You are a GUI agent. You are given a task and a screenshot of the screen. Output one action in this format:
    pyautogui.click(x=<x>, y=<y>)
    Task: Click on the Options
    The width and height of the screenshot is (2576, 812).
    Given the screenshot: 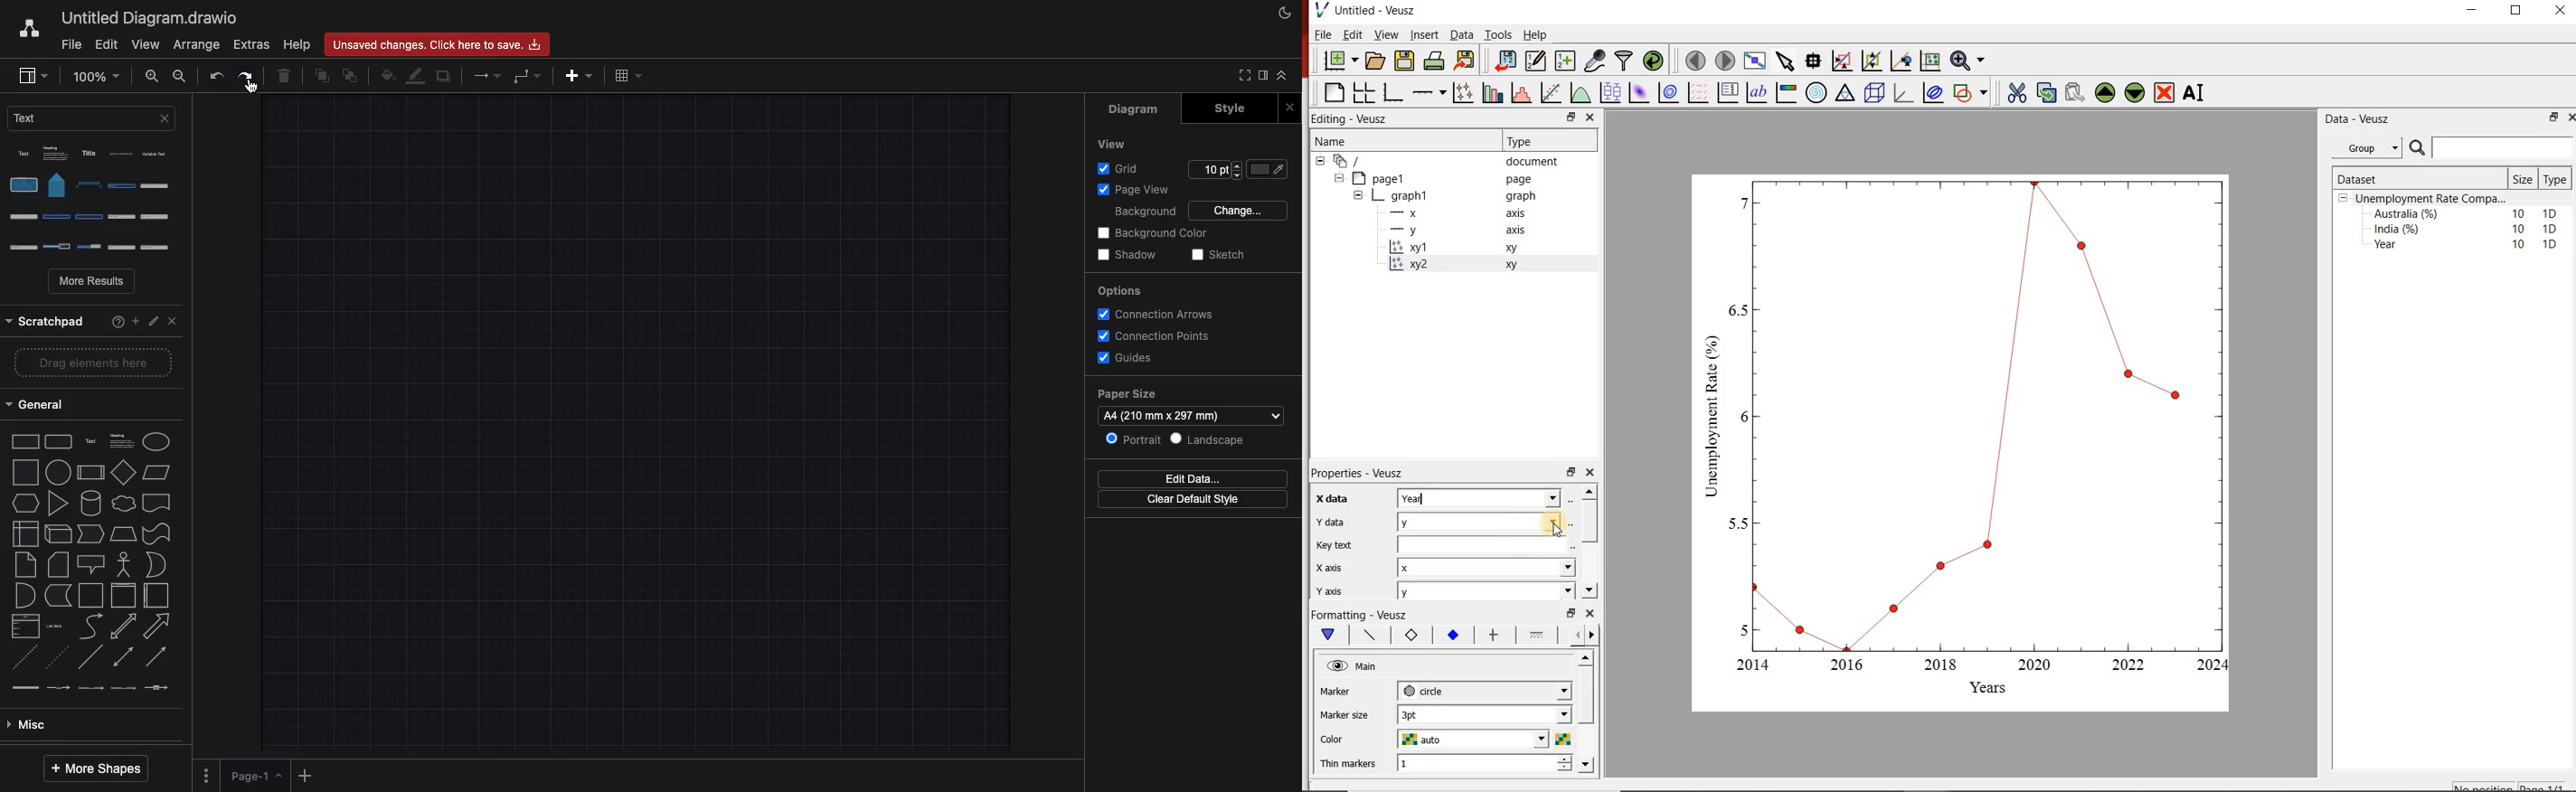 What is the action you would take?
    pyautogui.click(x=1122, y=291)
    